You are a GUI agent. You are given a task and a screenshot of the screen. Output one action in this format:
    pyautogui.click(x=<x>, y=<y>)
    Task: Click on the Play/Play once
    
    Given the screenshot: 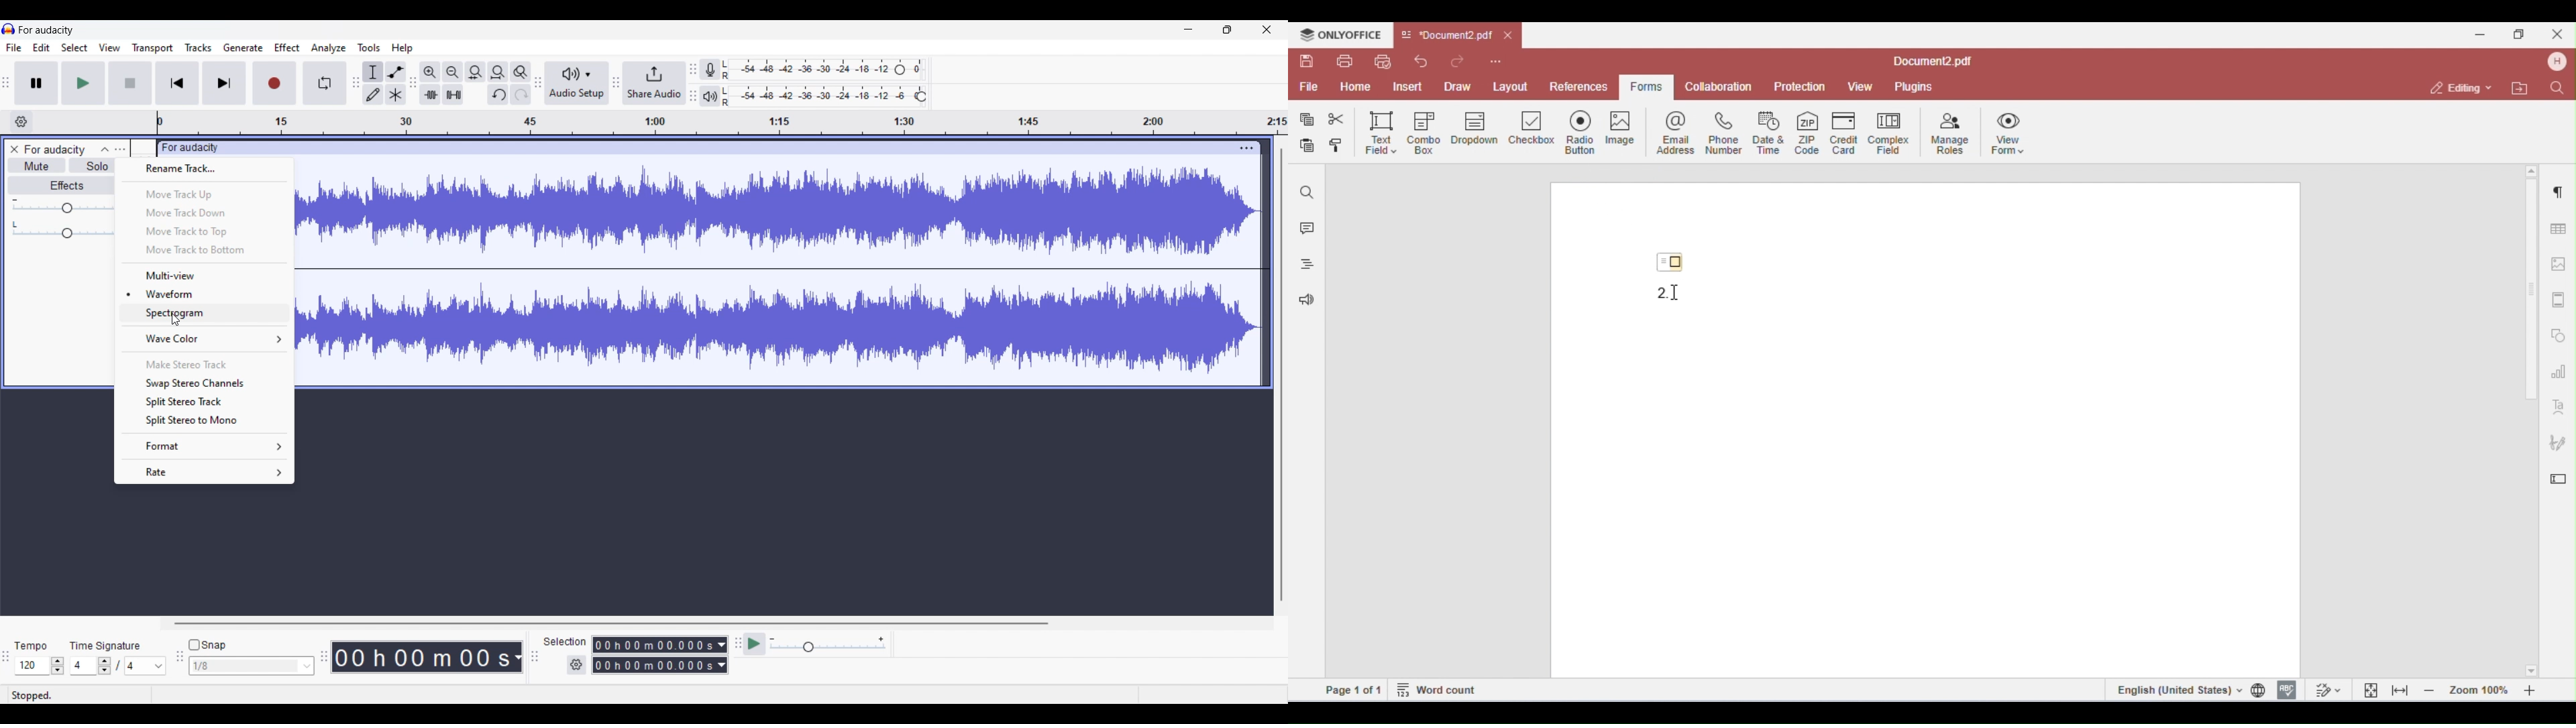 What is the action you would take?
    pyautogui.click(x=83, y=83)
    